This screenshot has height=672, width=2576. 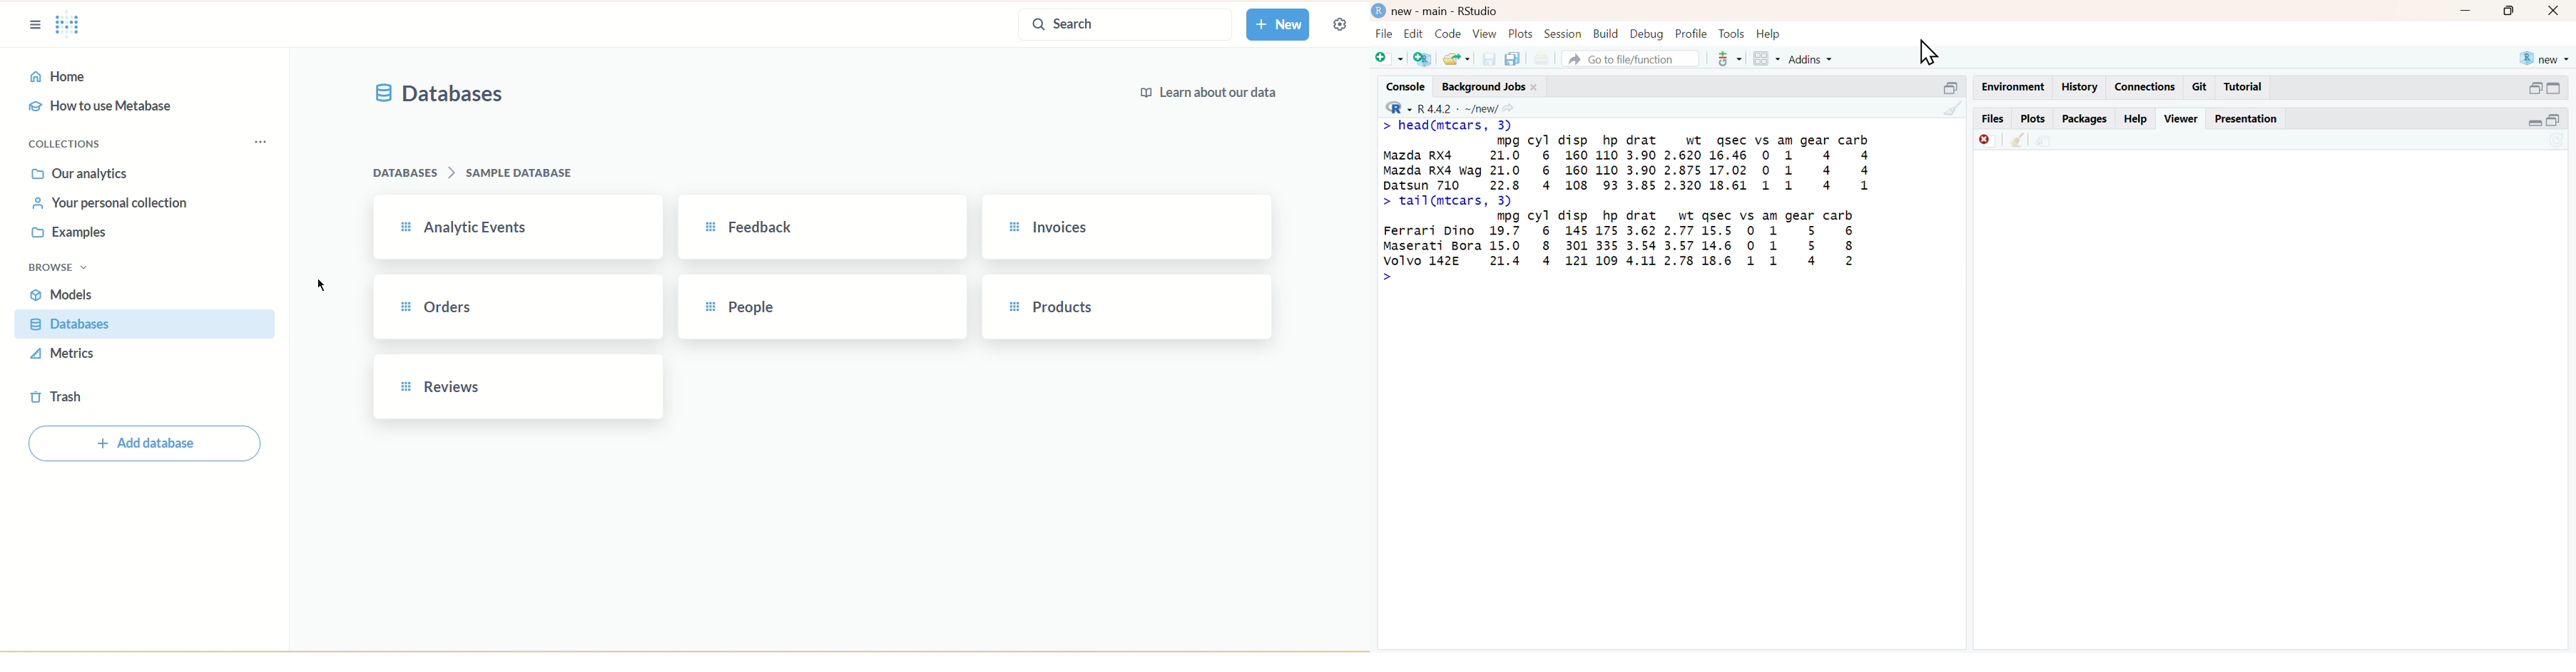 What do you see at coordinates (148, 445) in the screenshot?
I see `add database` at bounding box center [148, 445].